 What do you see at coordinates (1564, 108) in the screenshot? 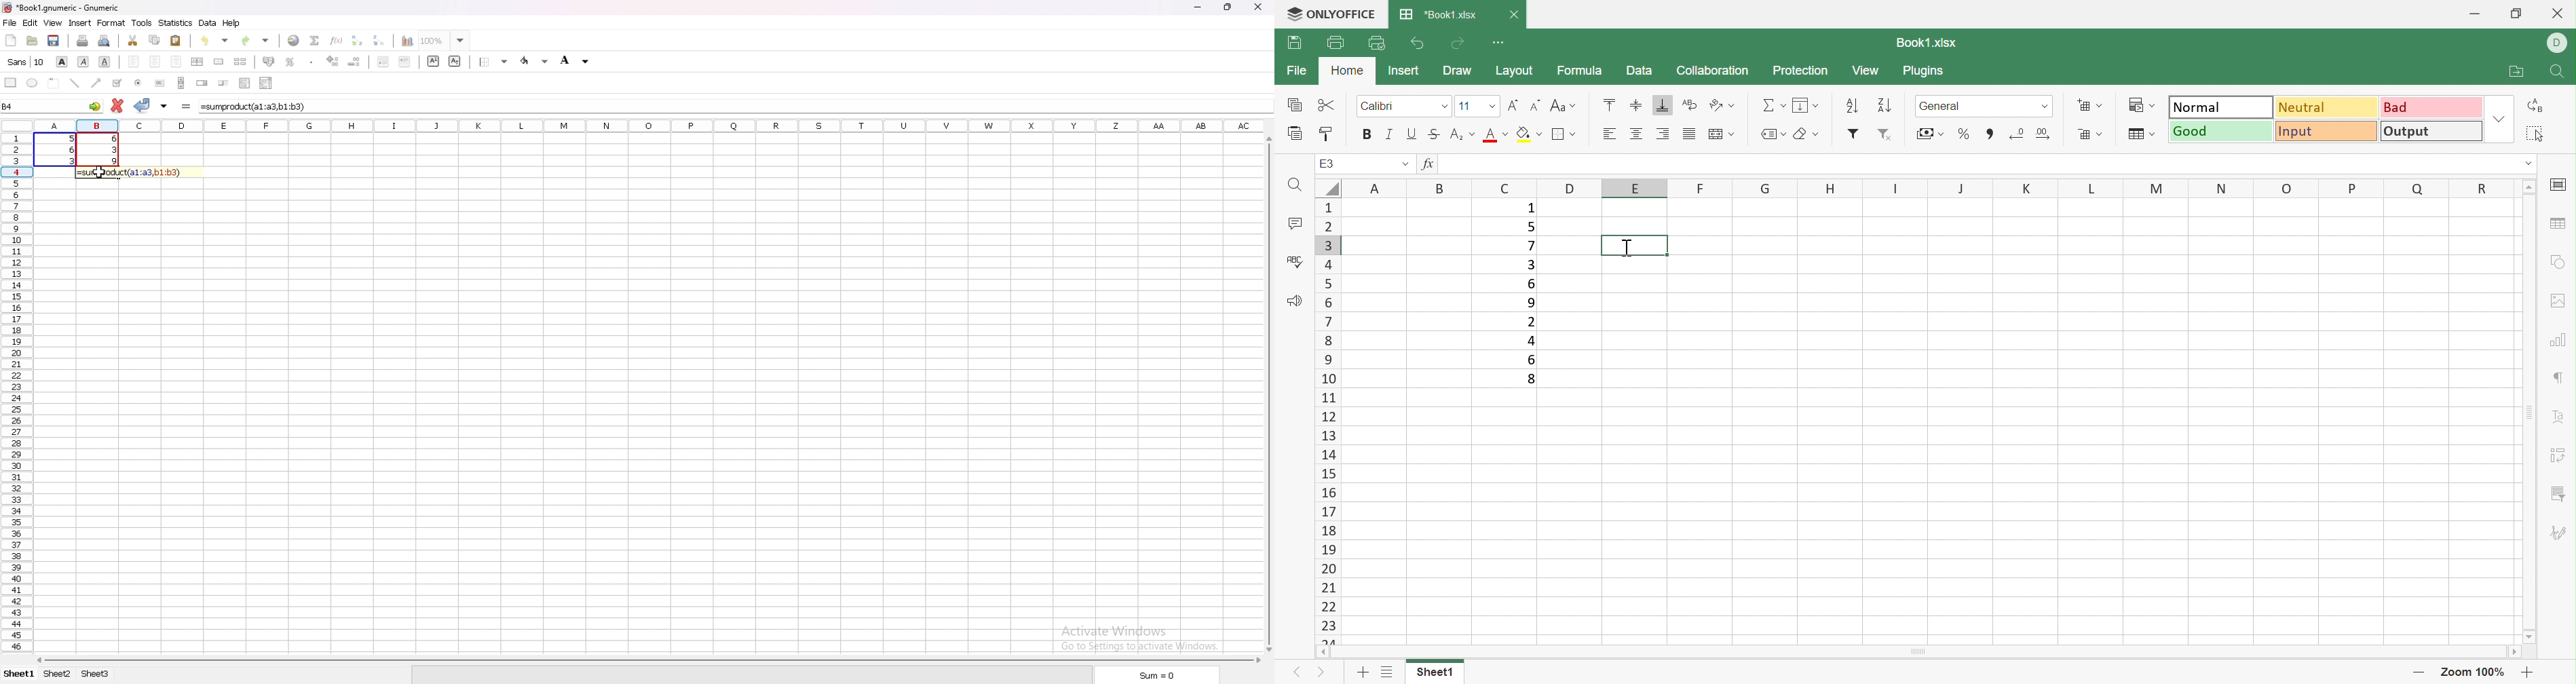
I see `Change case` at bounding box center [1564, 108].